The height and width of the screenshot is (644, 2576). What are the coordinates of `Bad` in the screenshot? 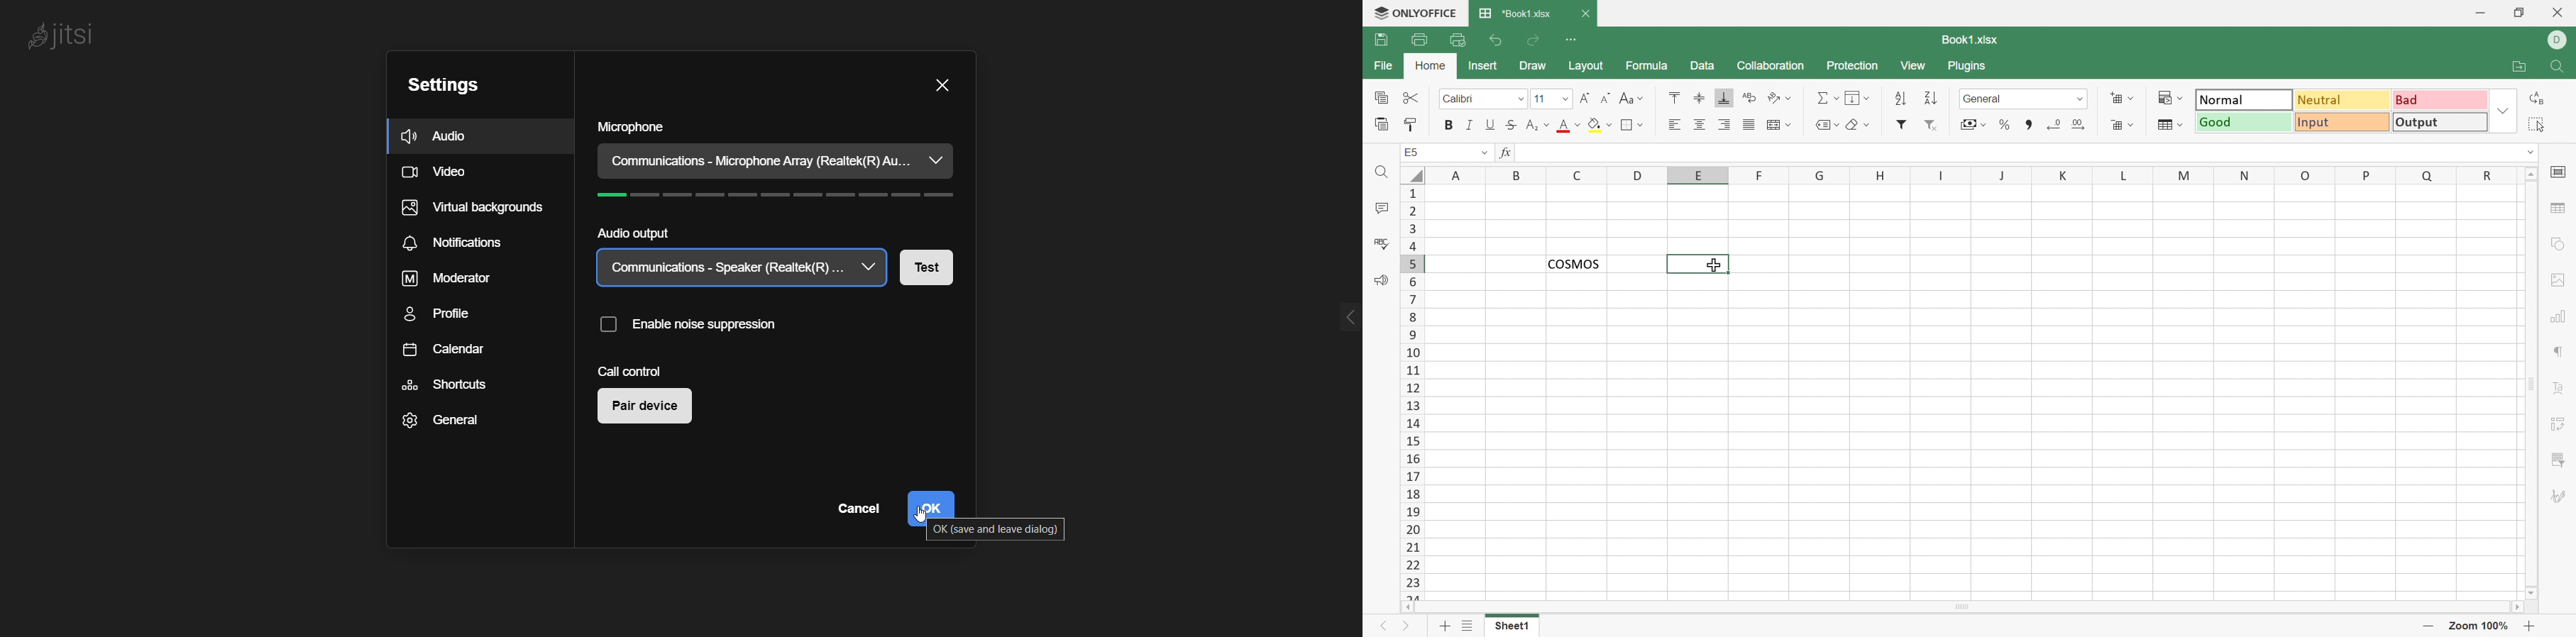 It's located at (2440, 100).